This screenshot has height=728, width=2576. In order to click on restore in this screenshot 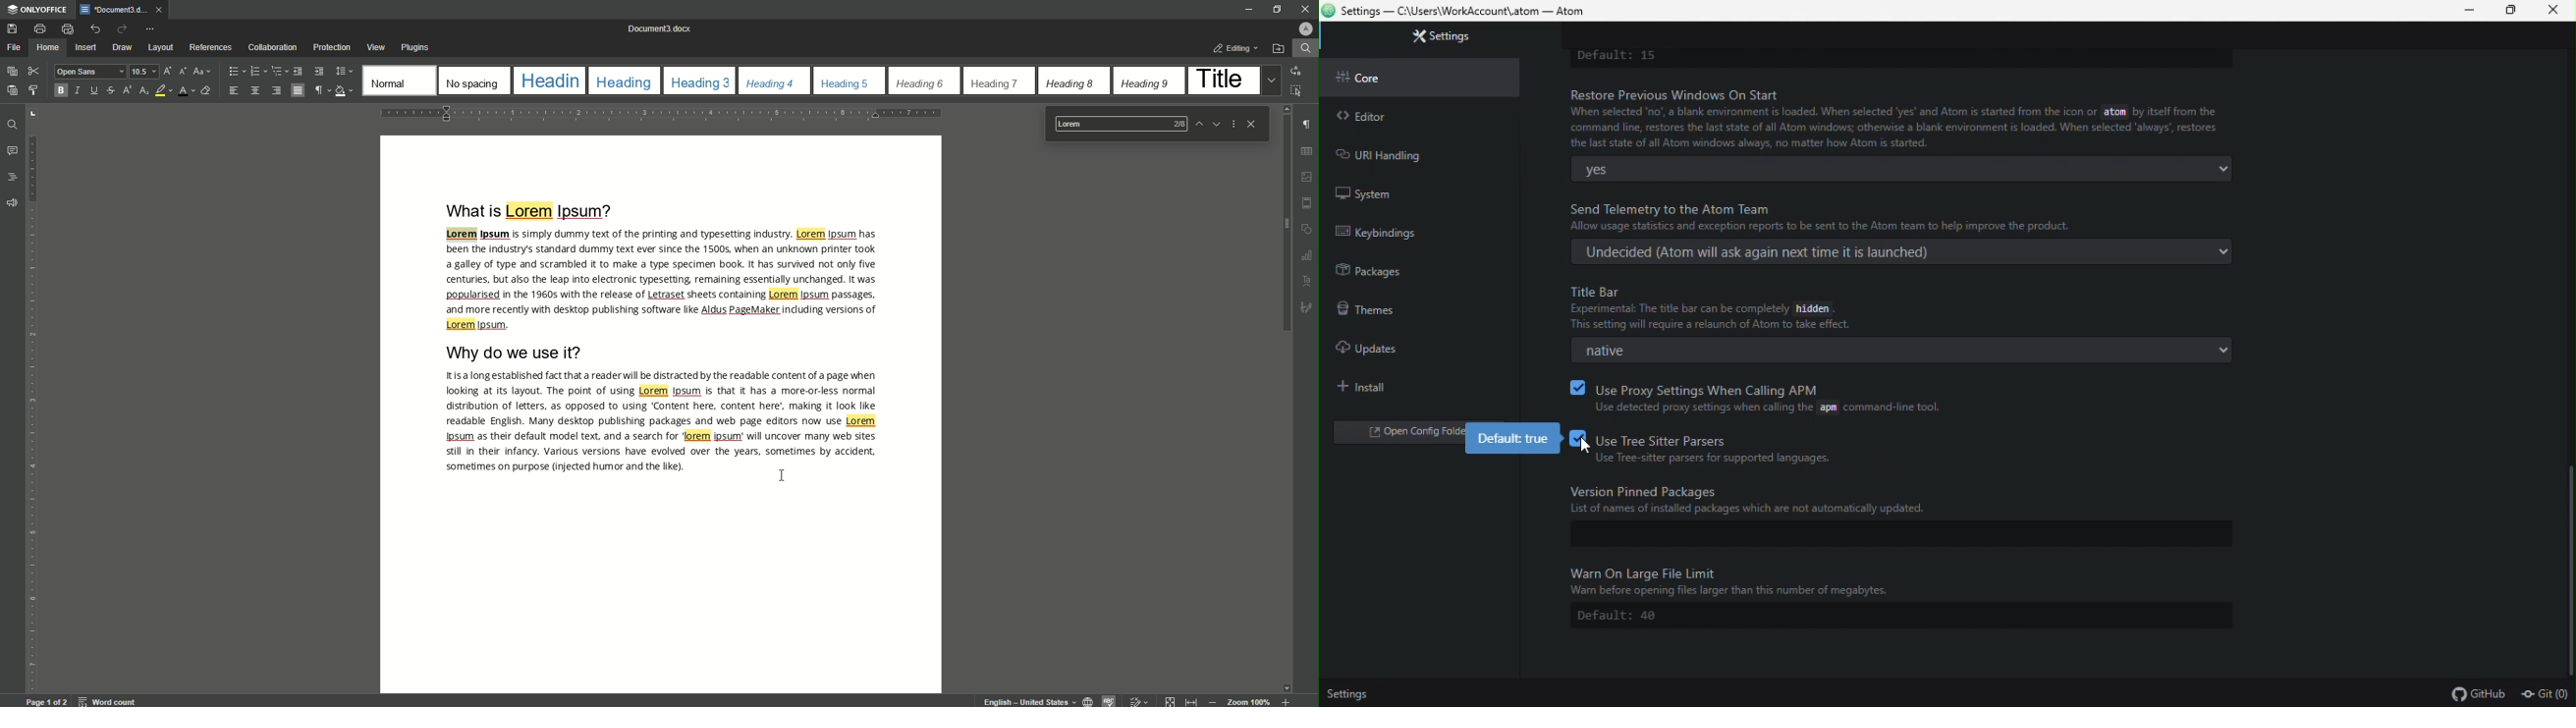, I will do `click(2516, 12)`.